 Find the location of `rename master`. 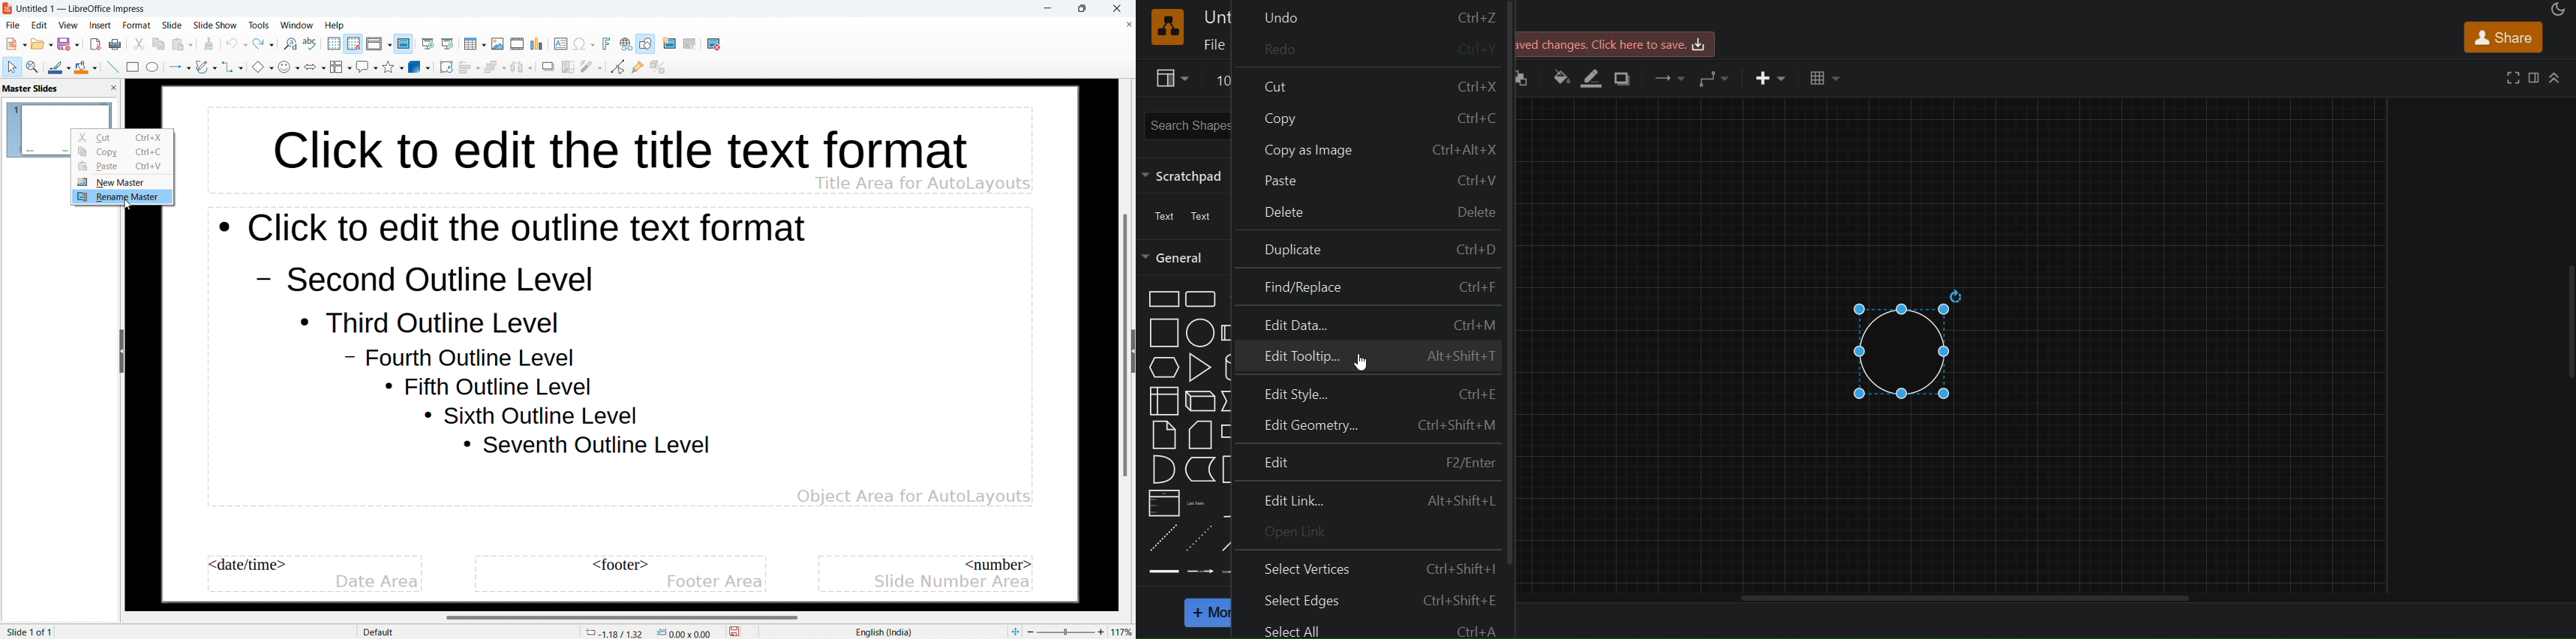

rename master is located at coordinates (122, 198).